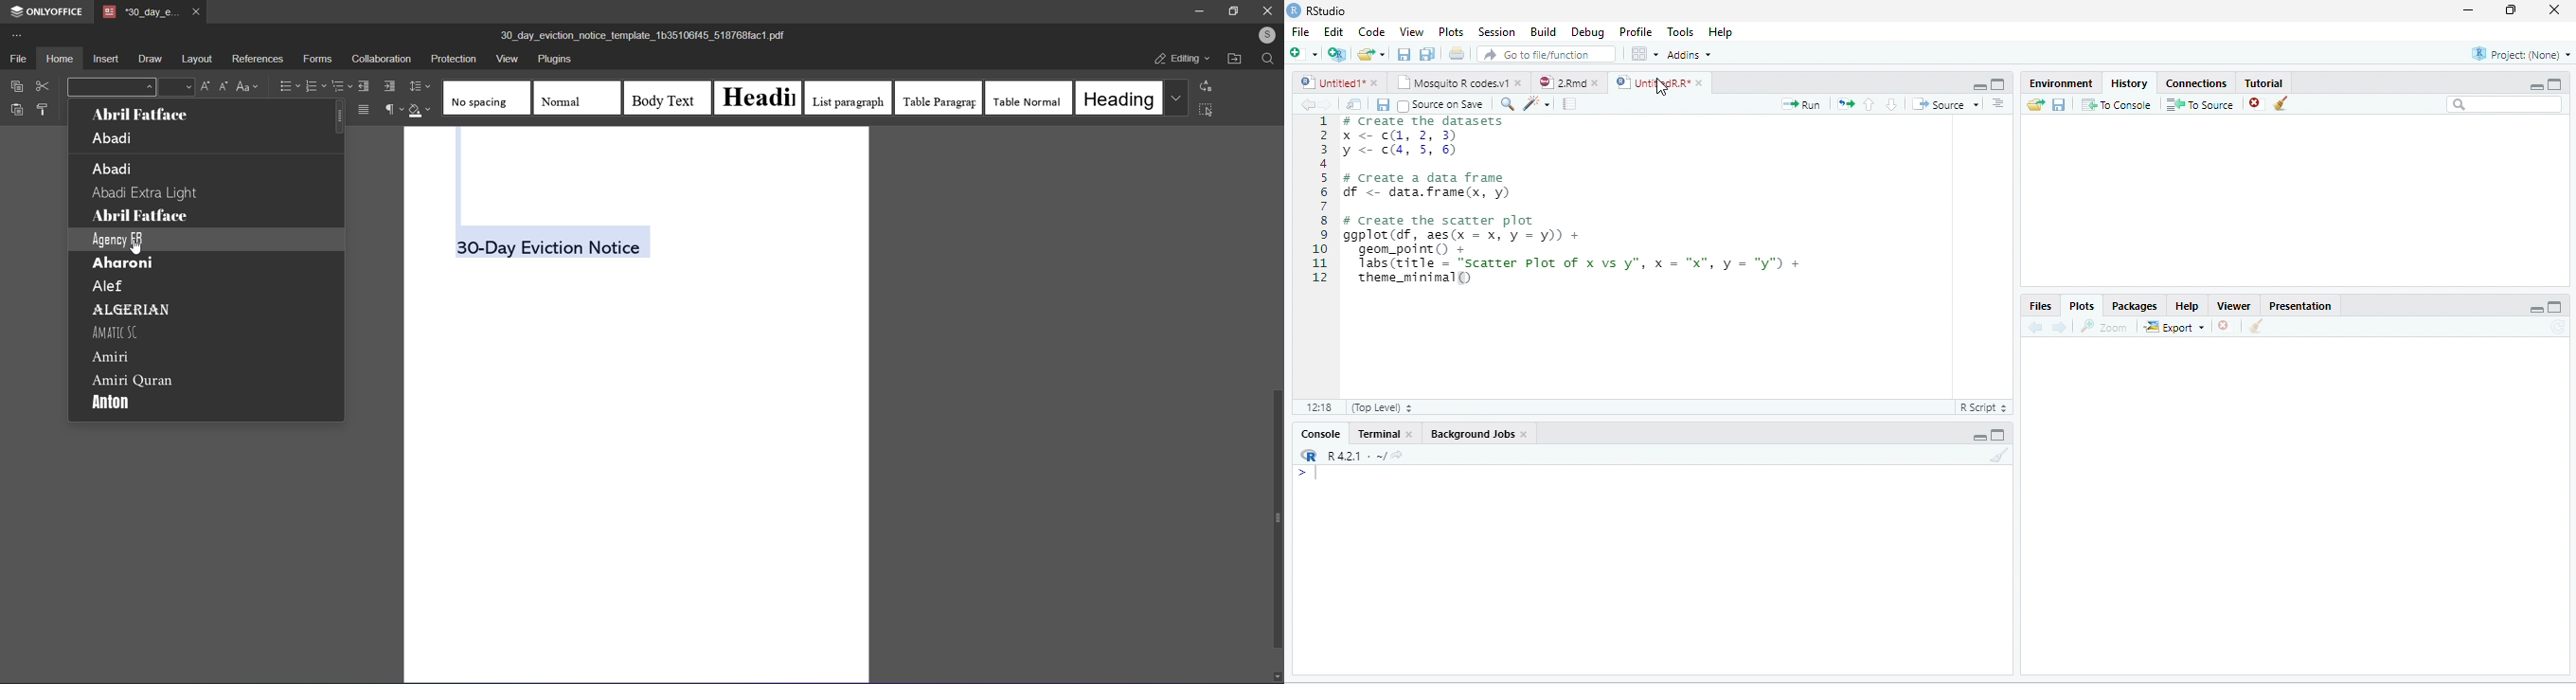  What do you see at coordinates (1277, 675) in the screenshot?
I see `down` at bounding box center [1277, 675].